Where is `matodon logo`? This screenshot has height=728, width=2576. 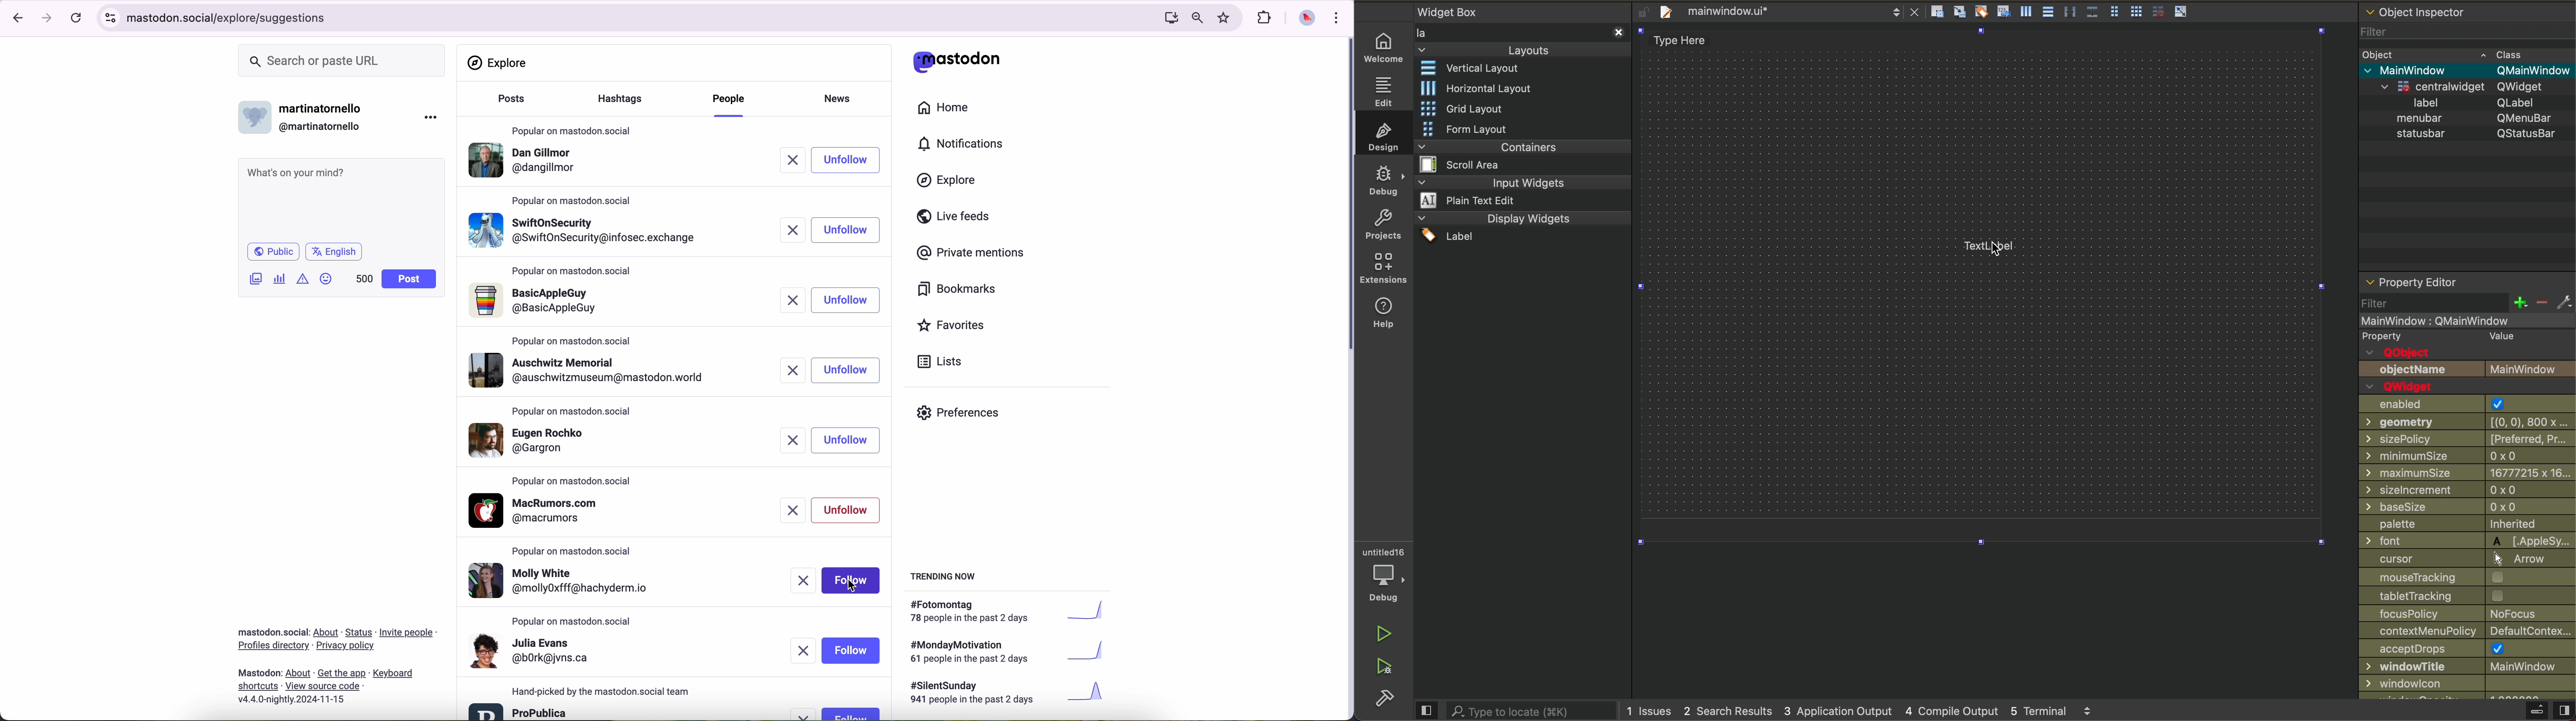
matodon logo is located at coordinates (957, 61).